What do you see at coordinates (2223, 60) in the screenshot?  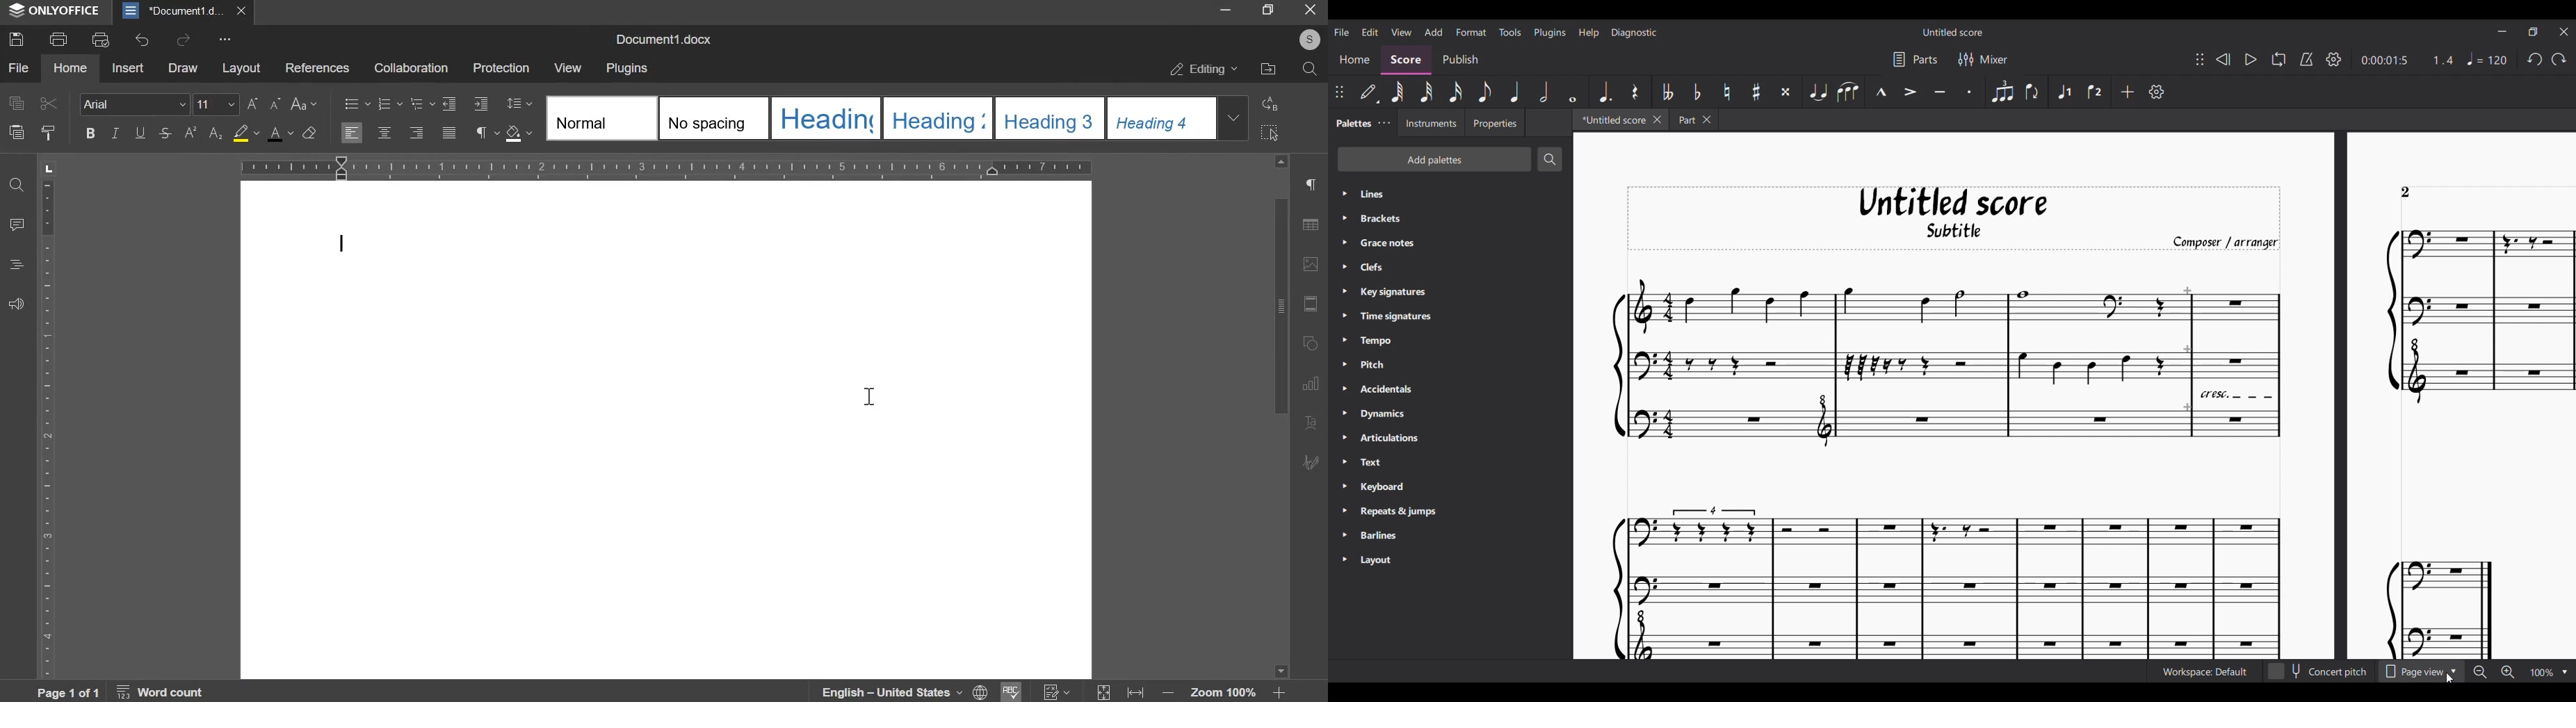 I see `Rewind` at bounding box center [2223, 60].